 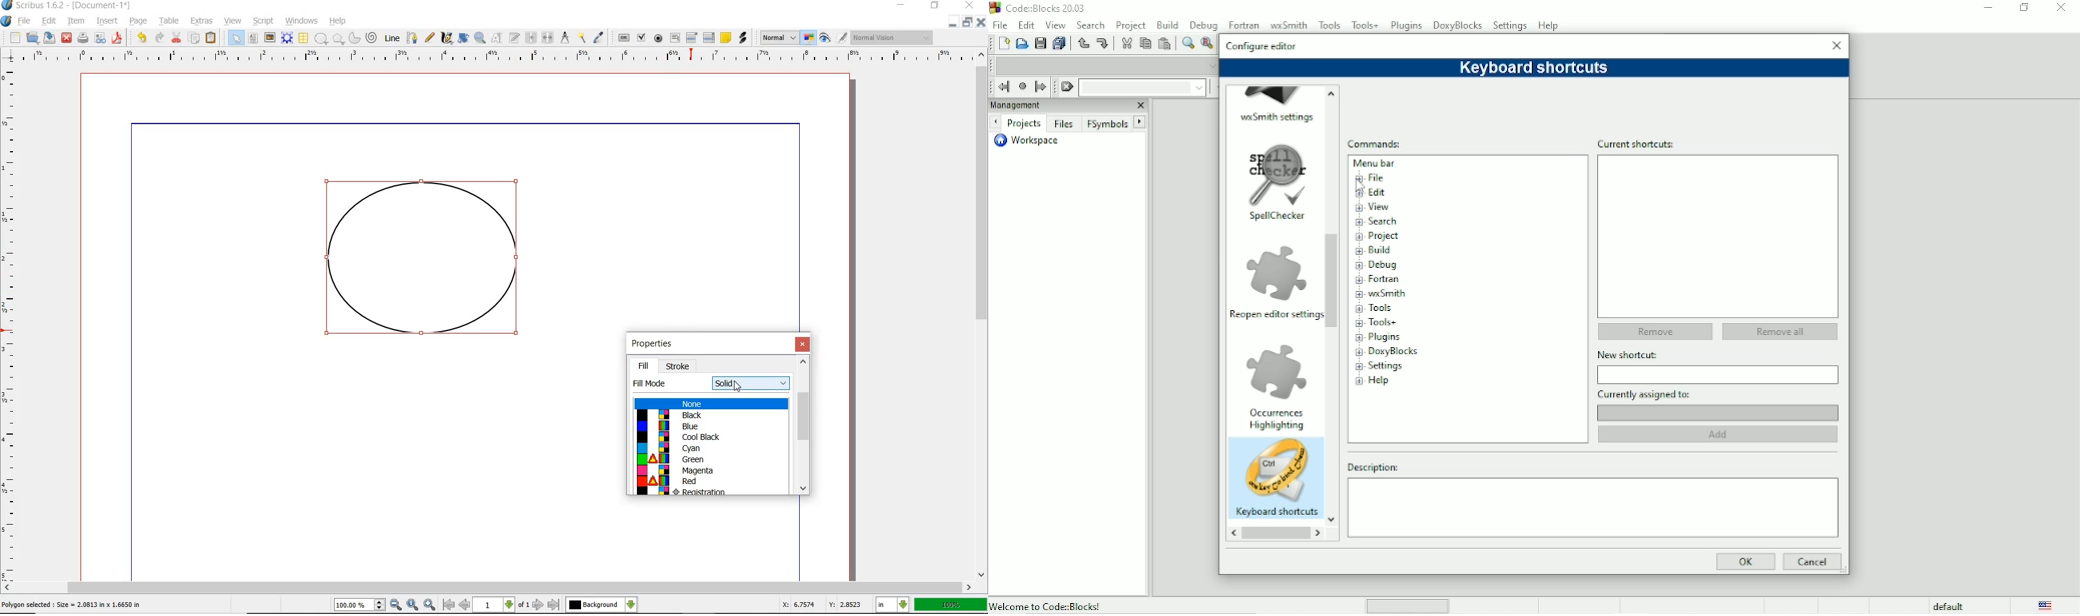 I want to click on SAVE, so click(x=49, y=38).